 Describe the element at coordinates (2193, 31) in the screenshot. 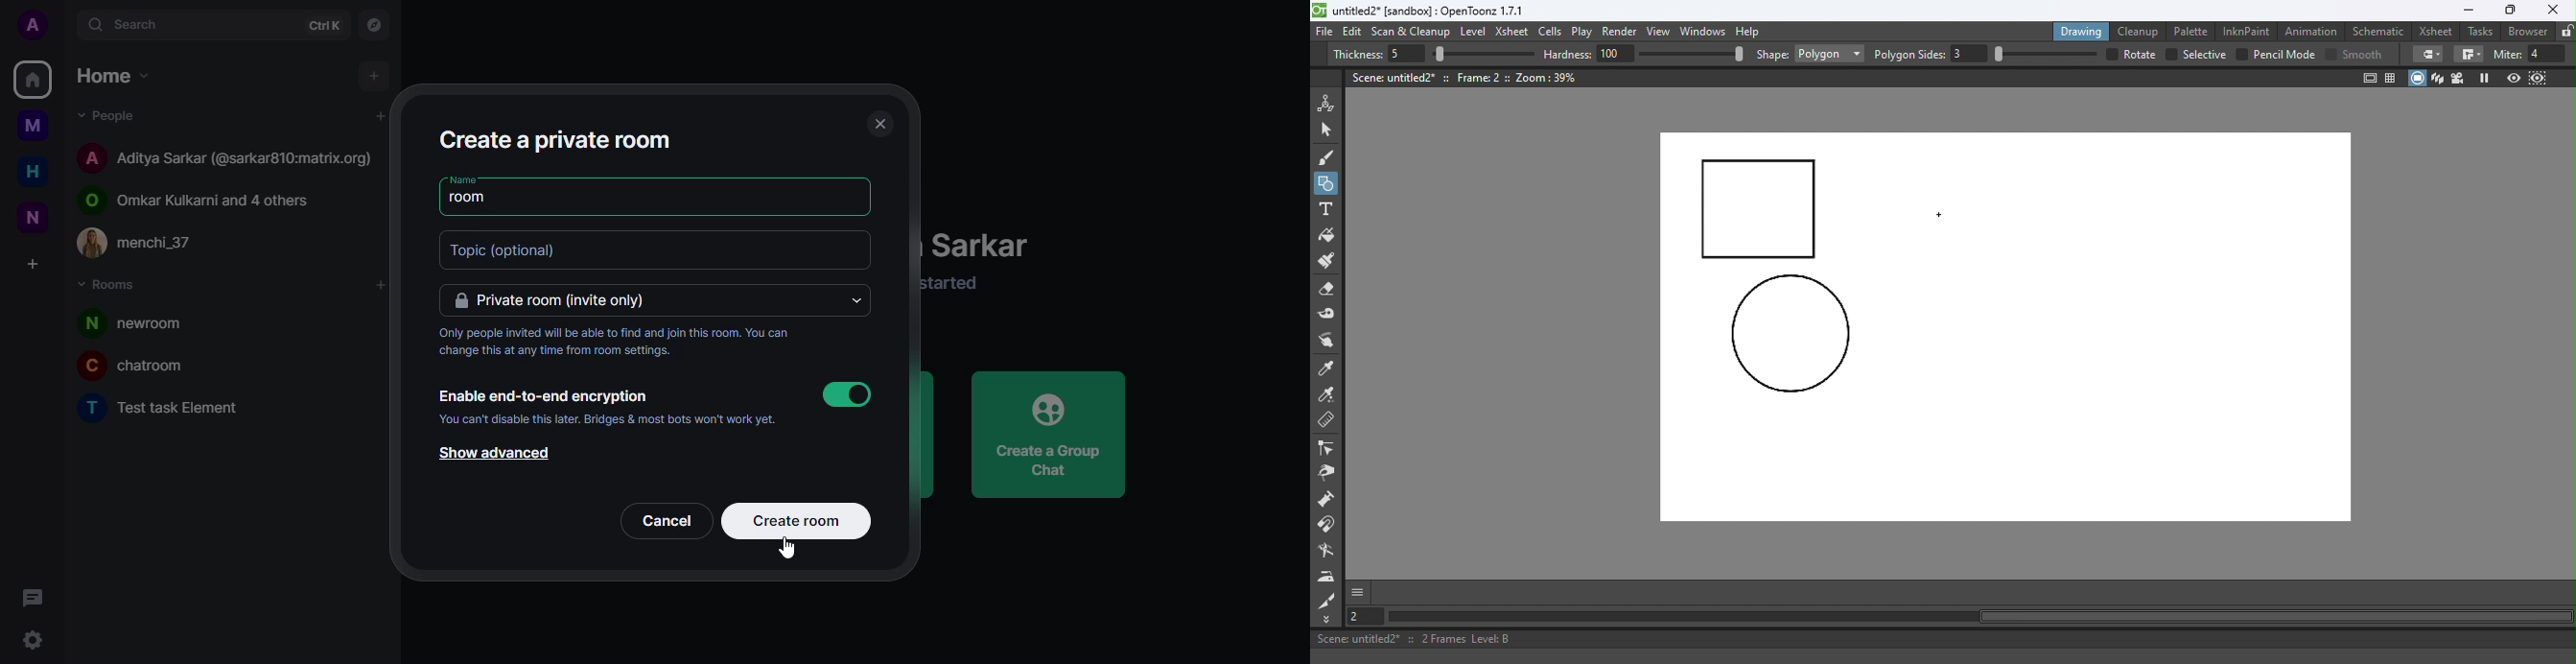

I see `Palette` at that location.